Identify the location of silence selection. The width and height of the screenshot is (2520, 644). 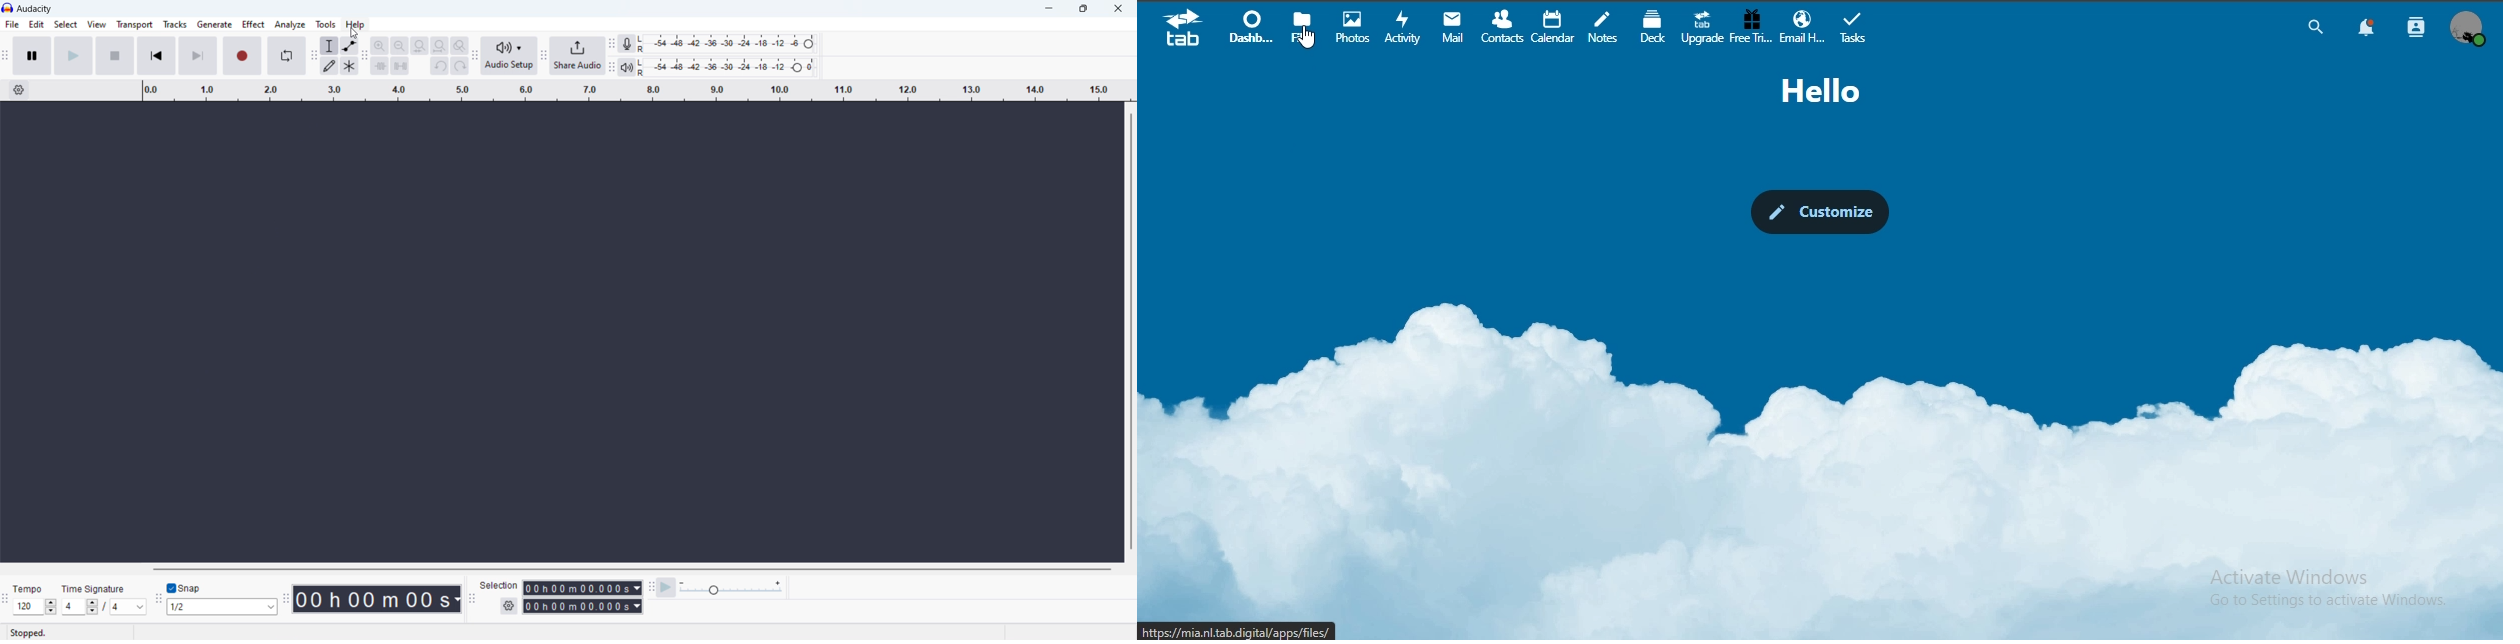
(400, 66).